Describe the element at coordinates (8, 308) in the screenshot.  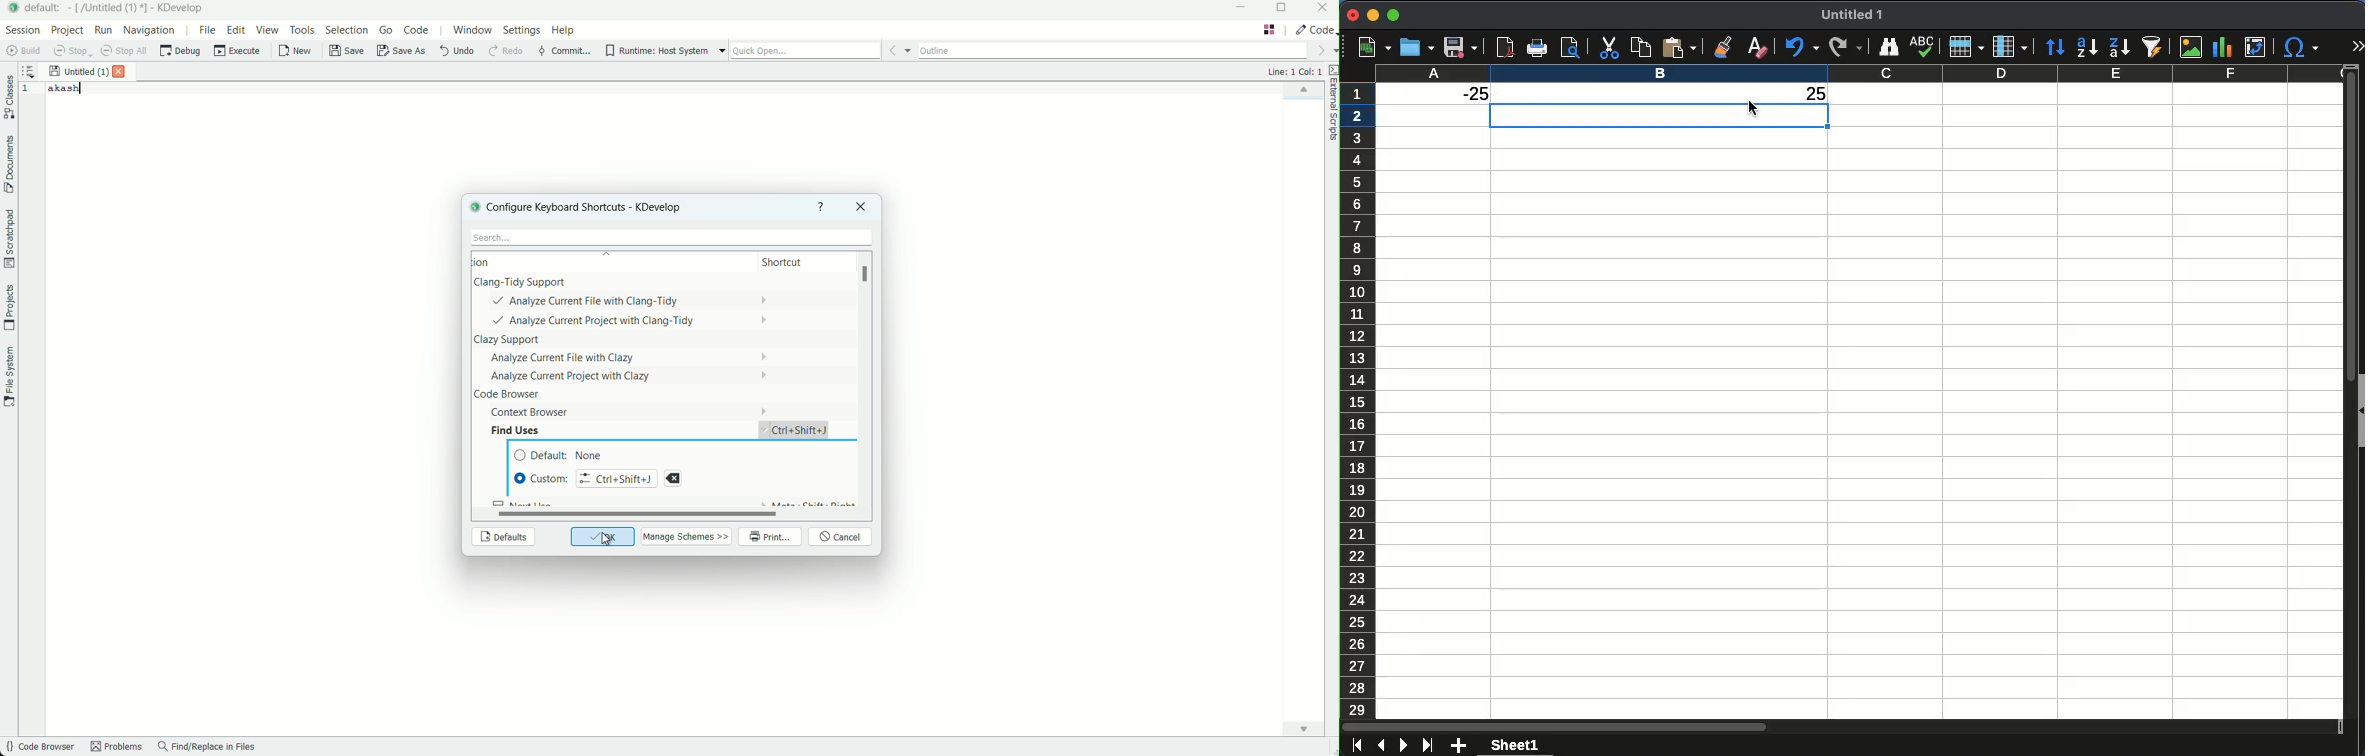
I see `projects` at that location.